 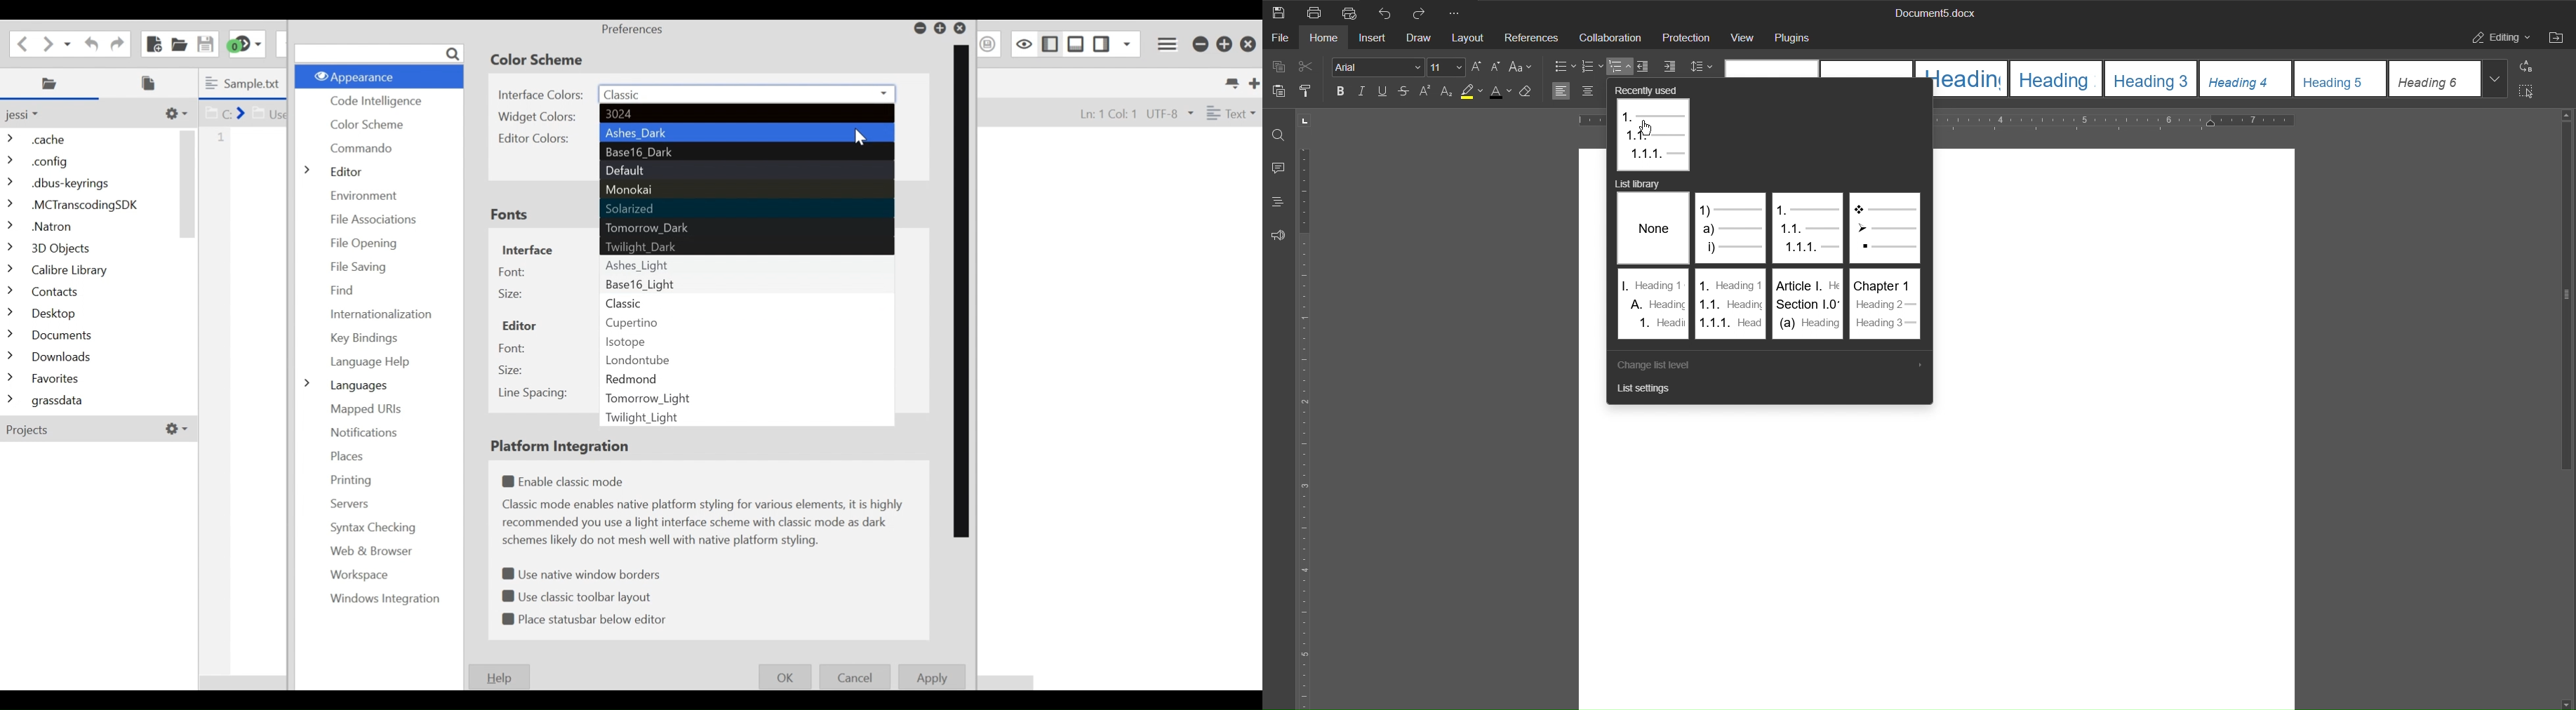 What do you see at coordinates (1307, 425) in the screenshot?
I see `Vertical Ruler` at bounding box center [1307, 425].